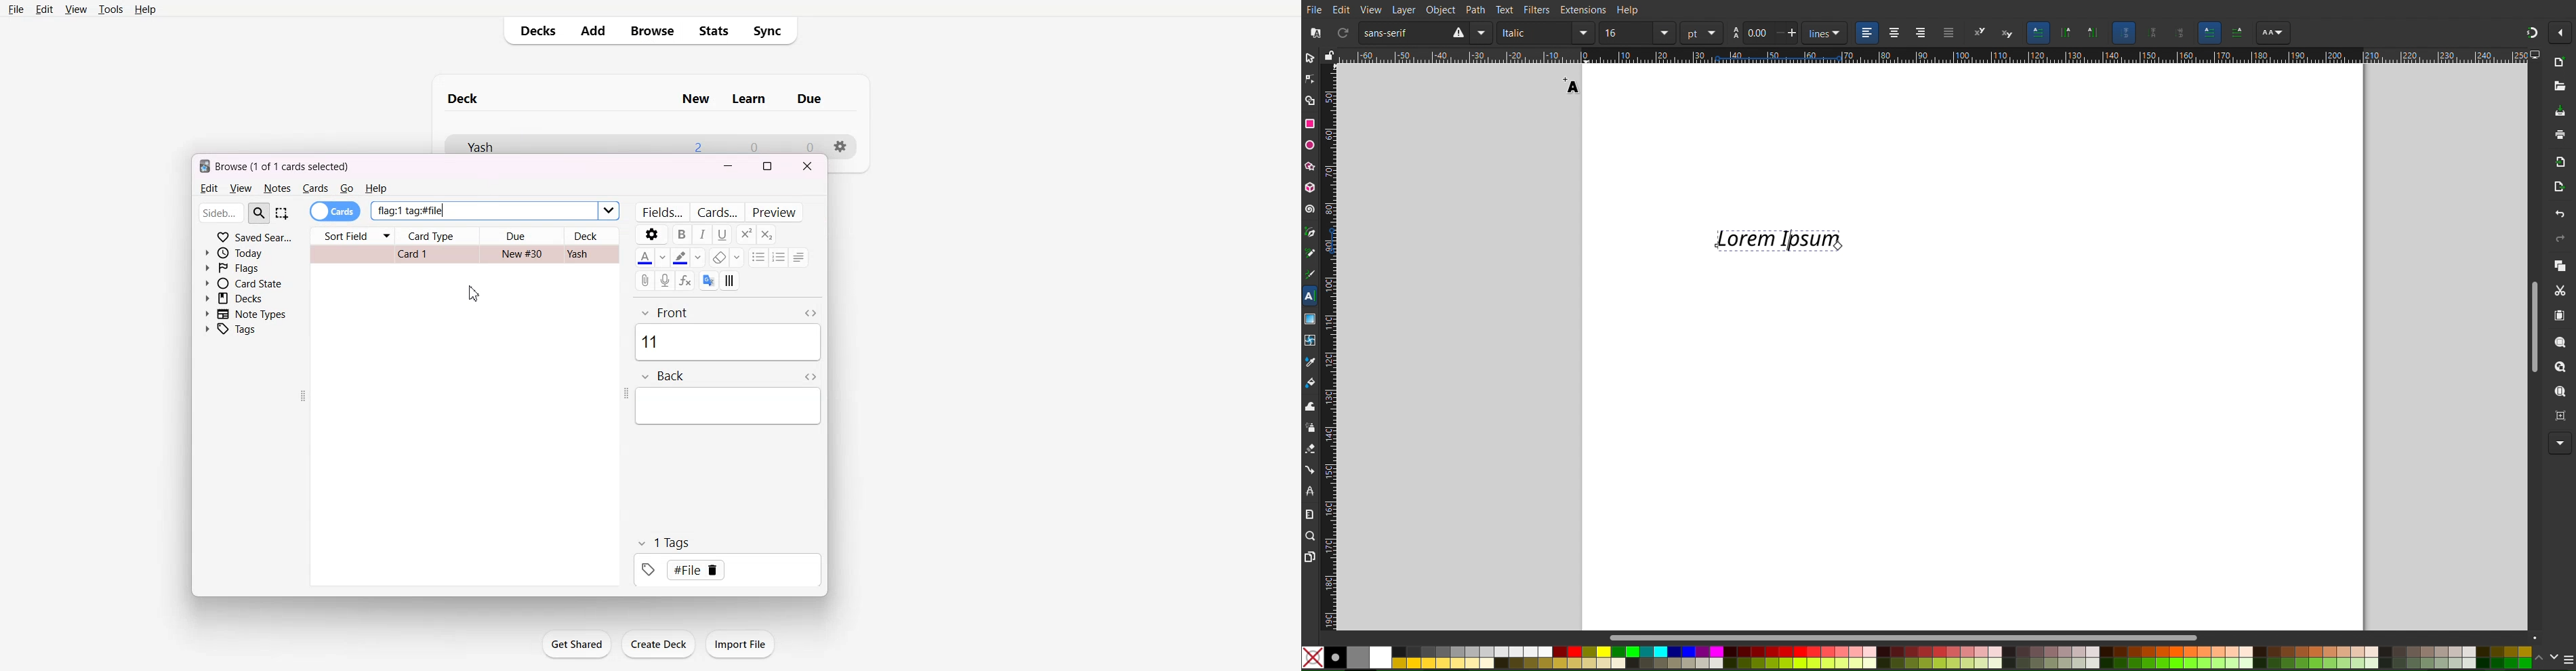  What do you see at coordinates (651, 258) in the screenshot?
I see `Text Color` at bounding box center [651, 258].